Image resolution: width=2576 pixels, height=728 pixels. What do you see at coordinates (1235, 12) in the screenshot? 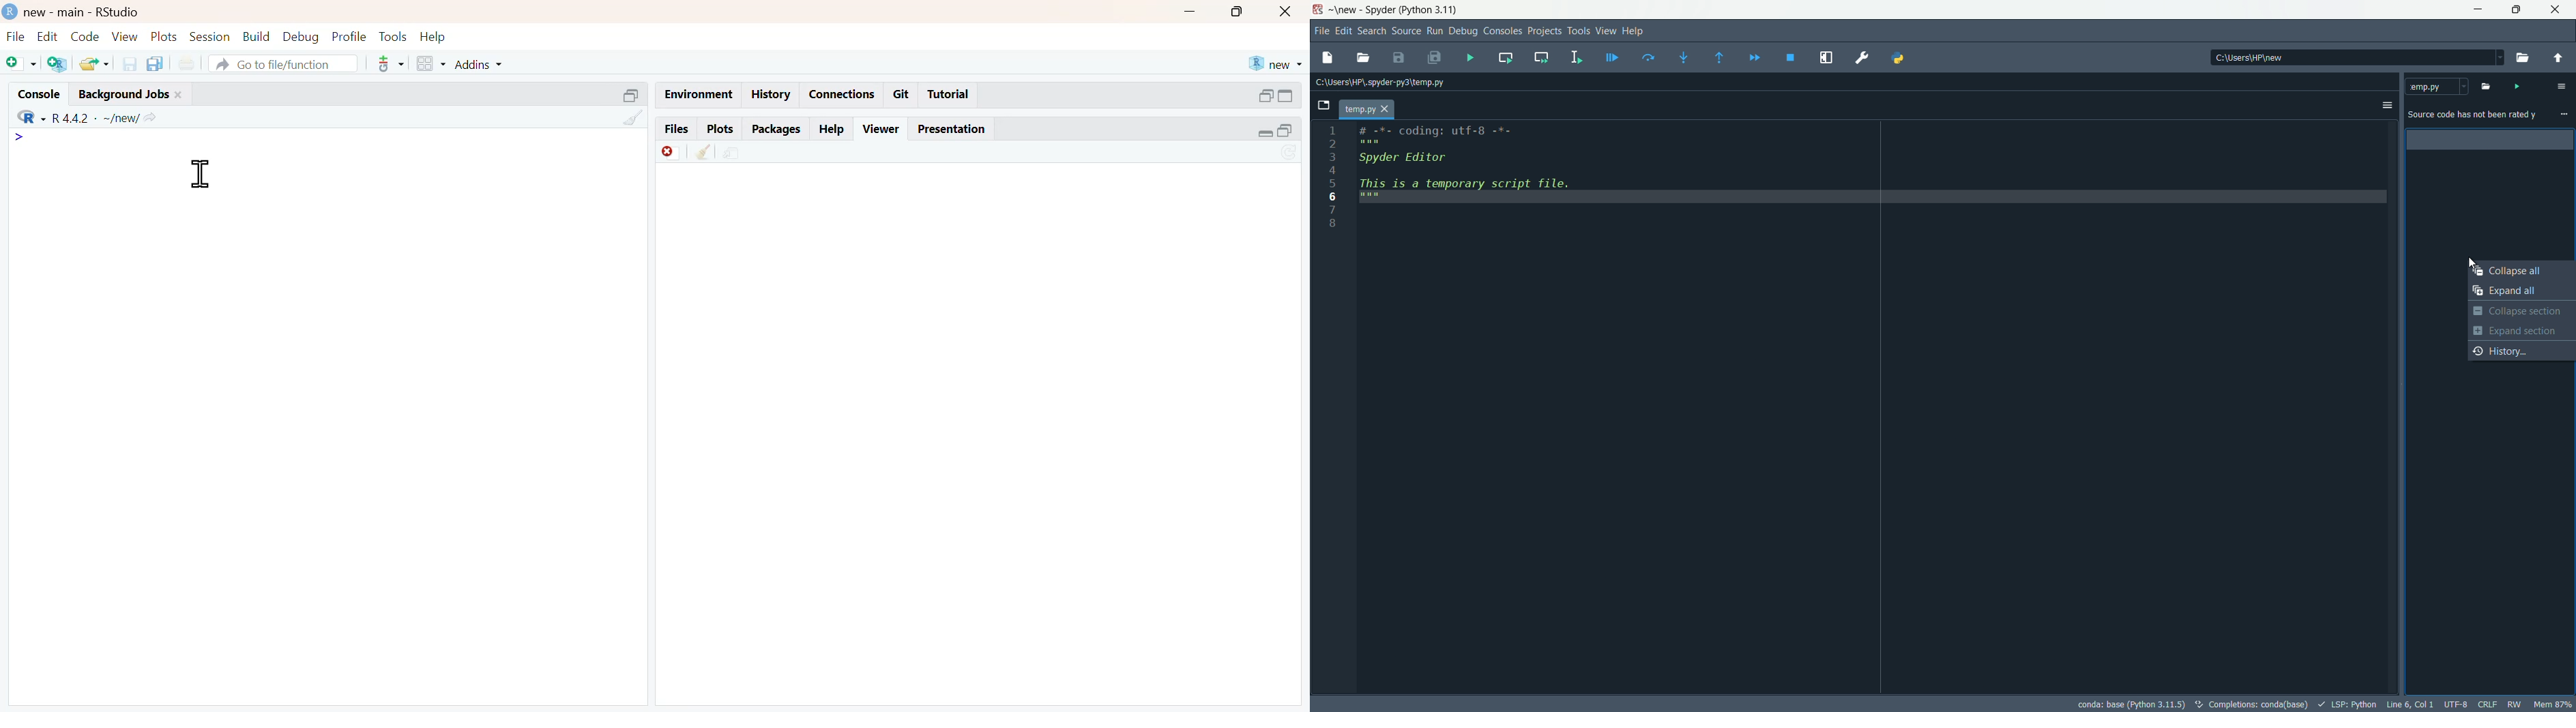
I see `maximise` at bounding box center [1235, 12].